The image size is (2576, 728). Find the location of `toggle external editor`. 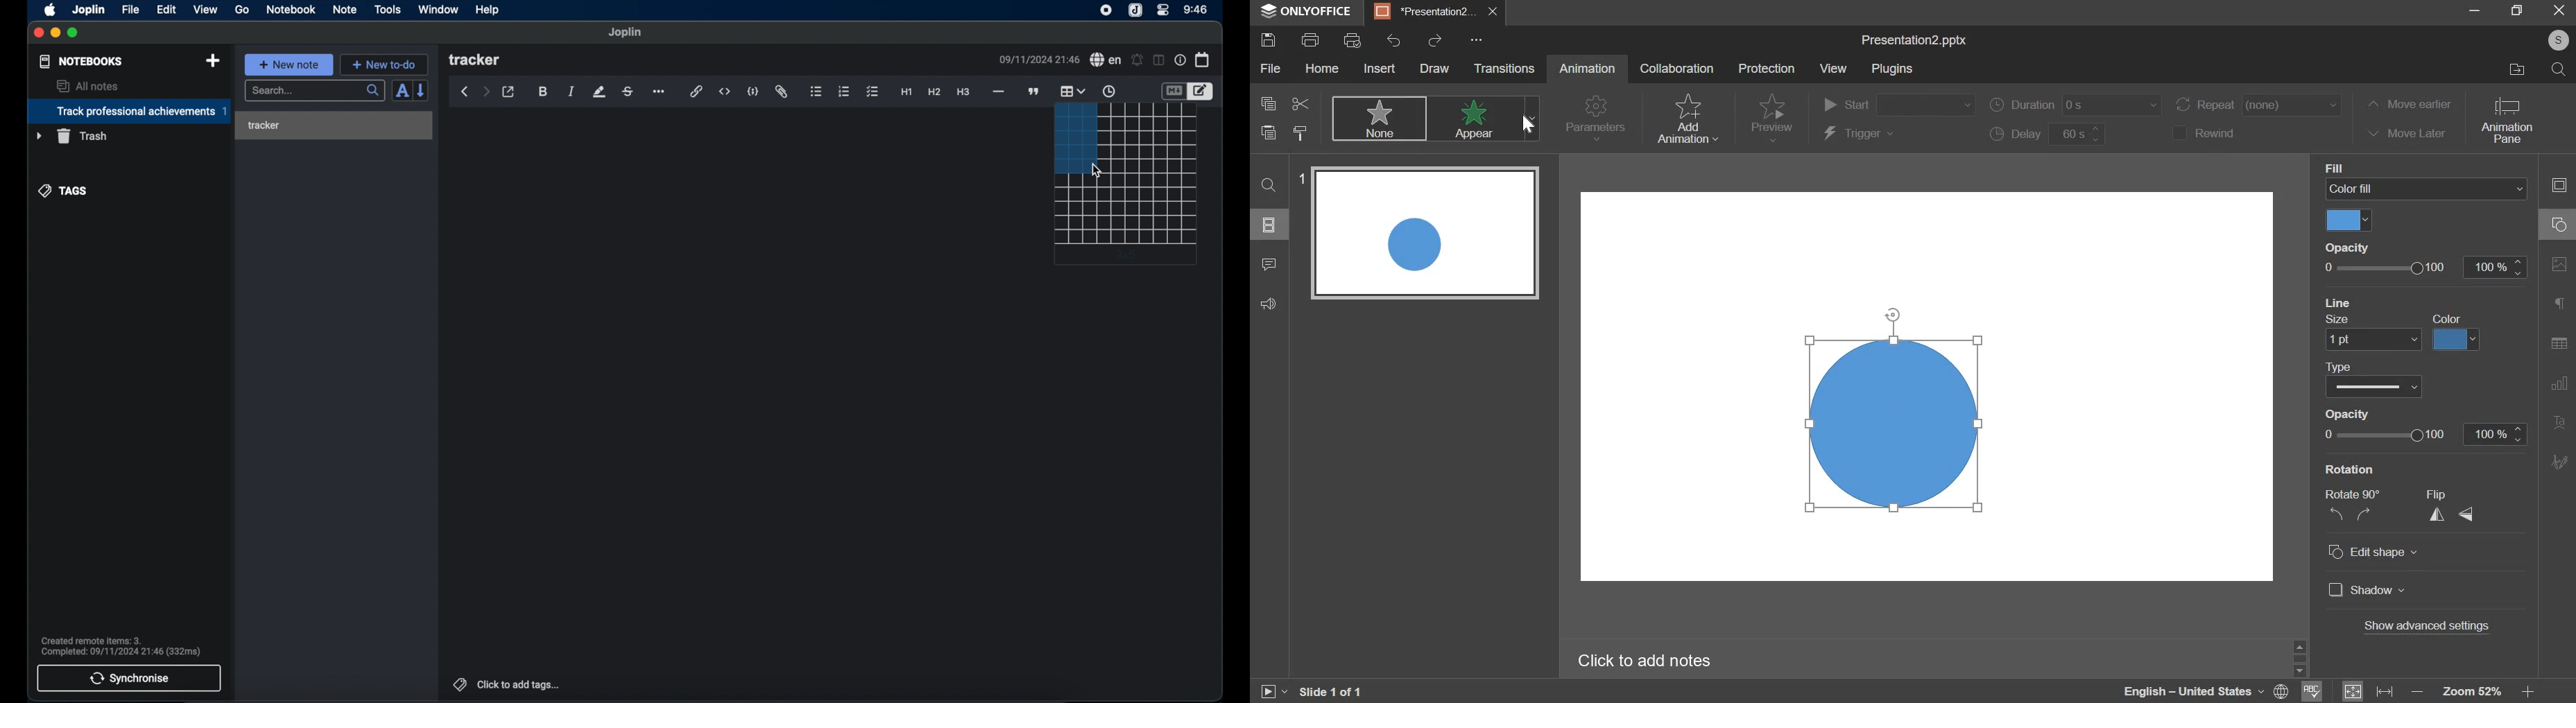

toggle external editor is located at coordinates (509, 92).